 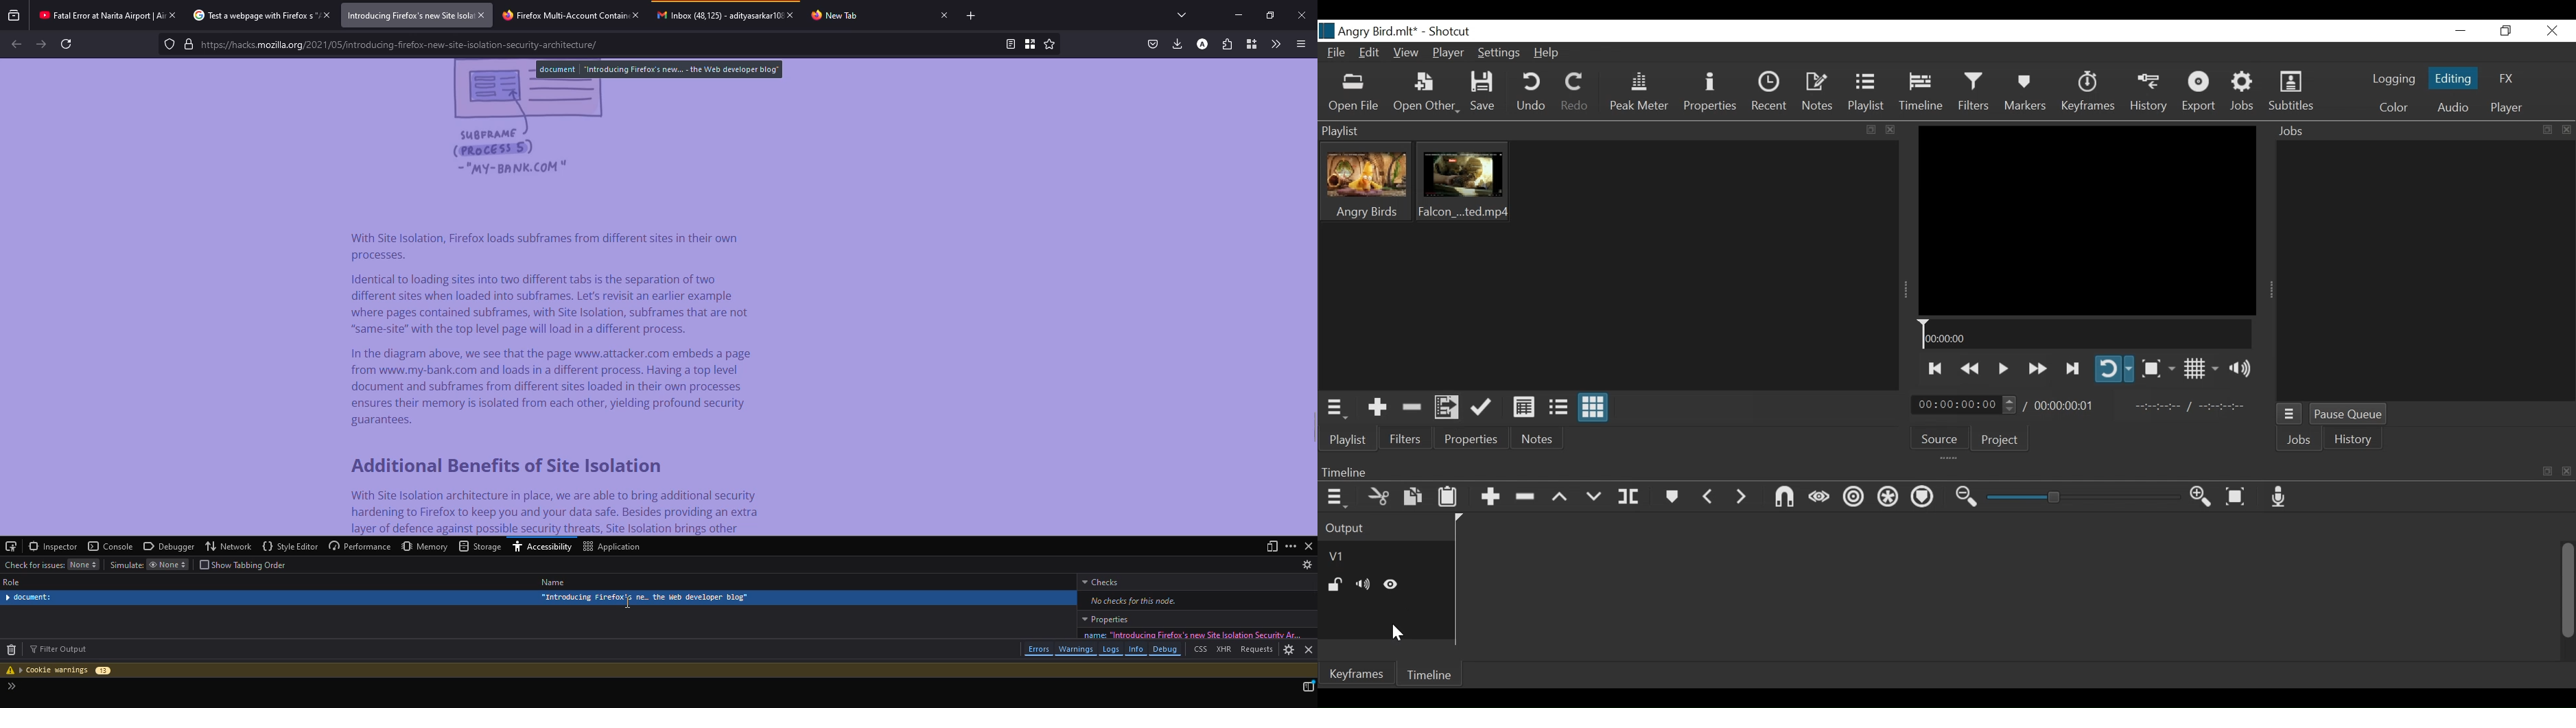 What do you see at coordinates (1938, 436) in the screenshot?
I see `Source` at bounding box center [1938, 436].